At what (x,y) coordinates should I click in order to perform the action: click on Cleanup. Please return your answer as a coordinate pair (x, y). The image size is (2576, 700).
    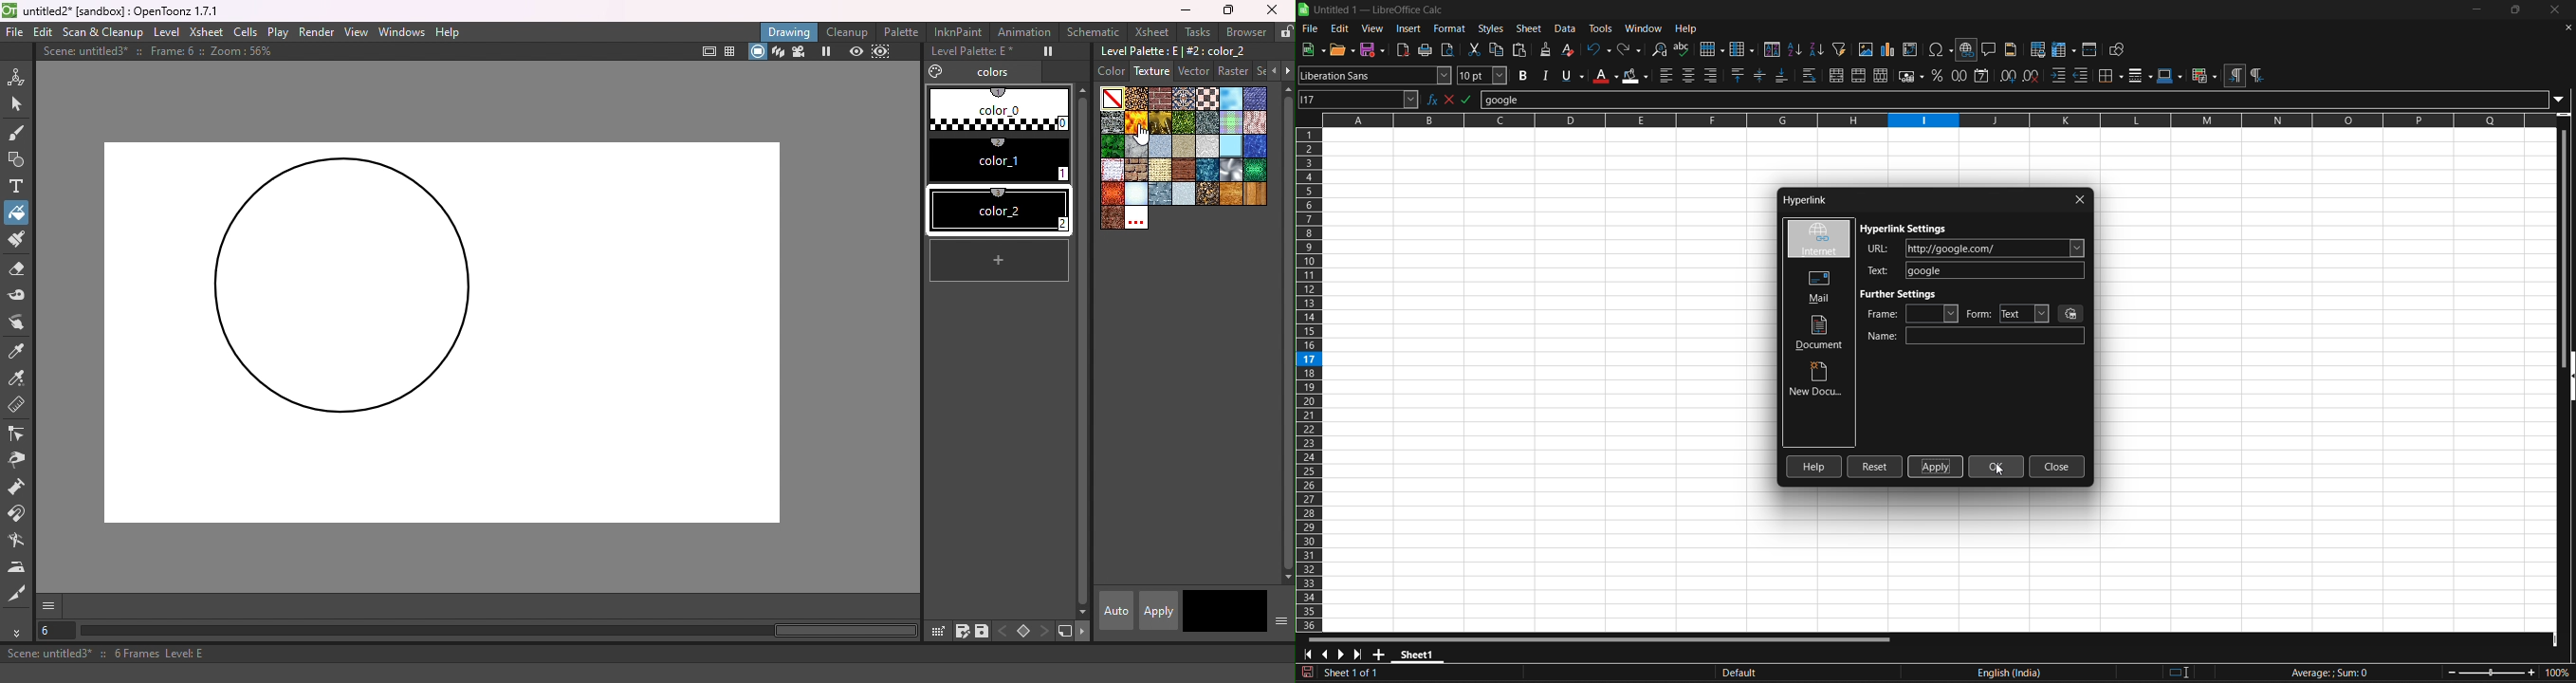
    Looking at the image, I should click on (848, 31).